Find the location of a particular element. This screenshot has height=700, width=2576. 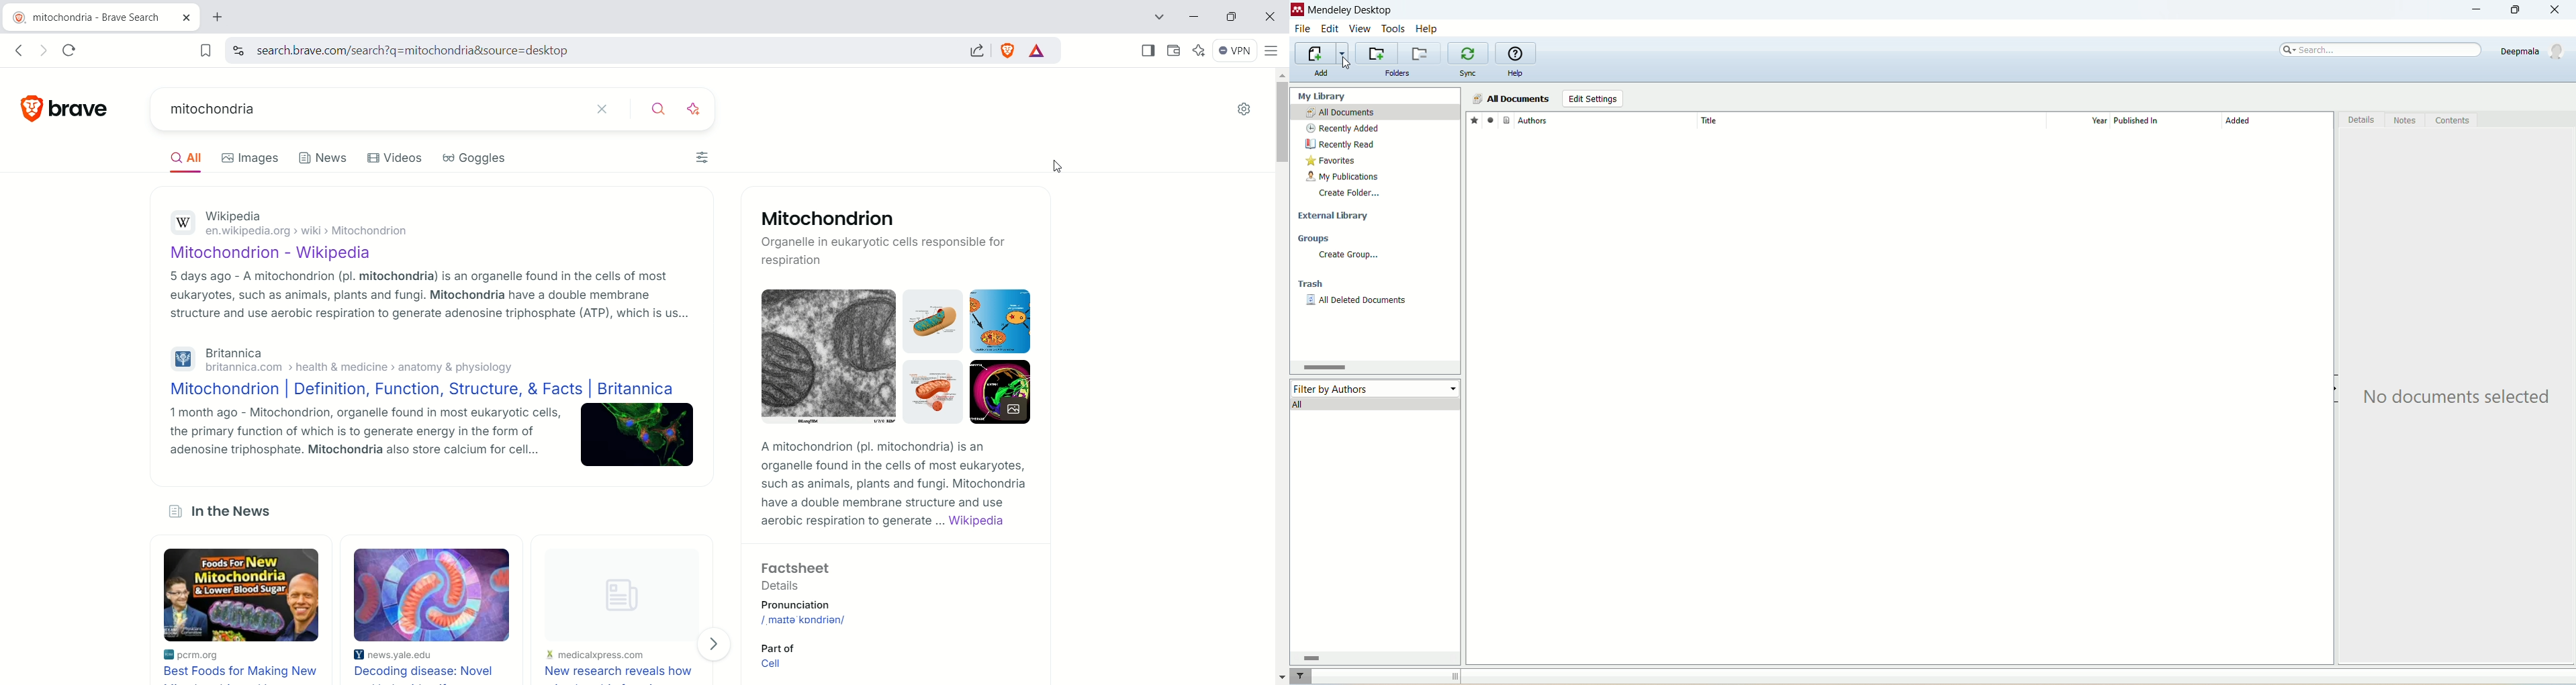

help is located at coordinates (1428, 28).